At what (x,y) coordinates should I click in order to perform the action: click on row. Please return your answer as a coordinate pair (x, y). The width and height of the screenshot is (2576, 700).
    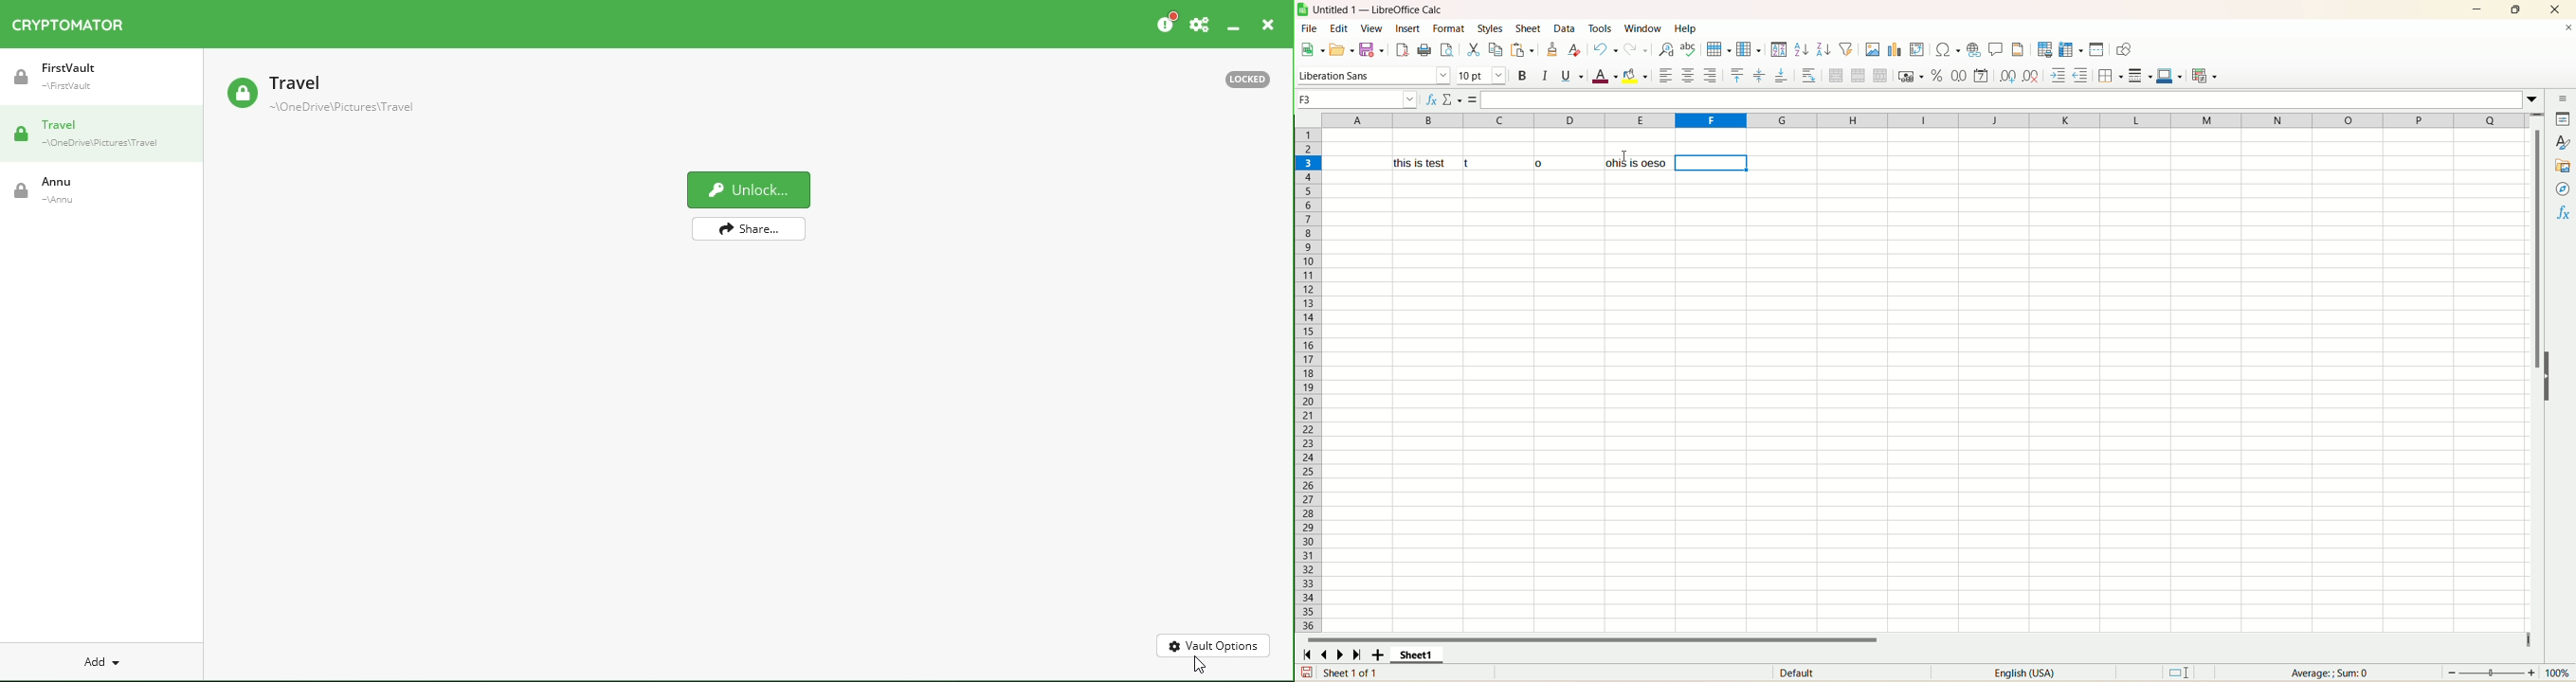
    Looking at the image, I should click on (1720, 49).